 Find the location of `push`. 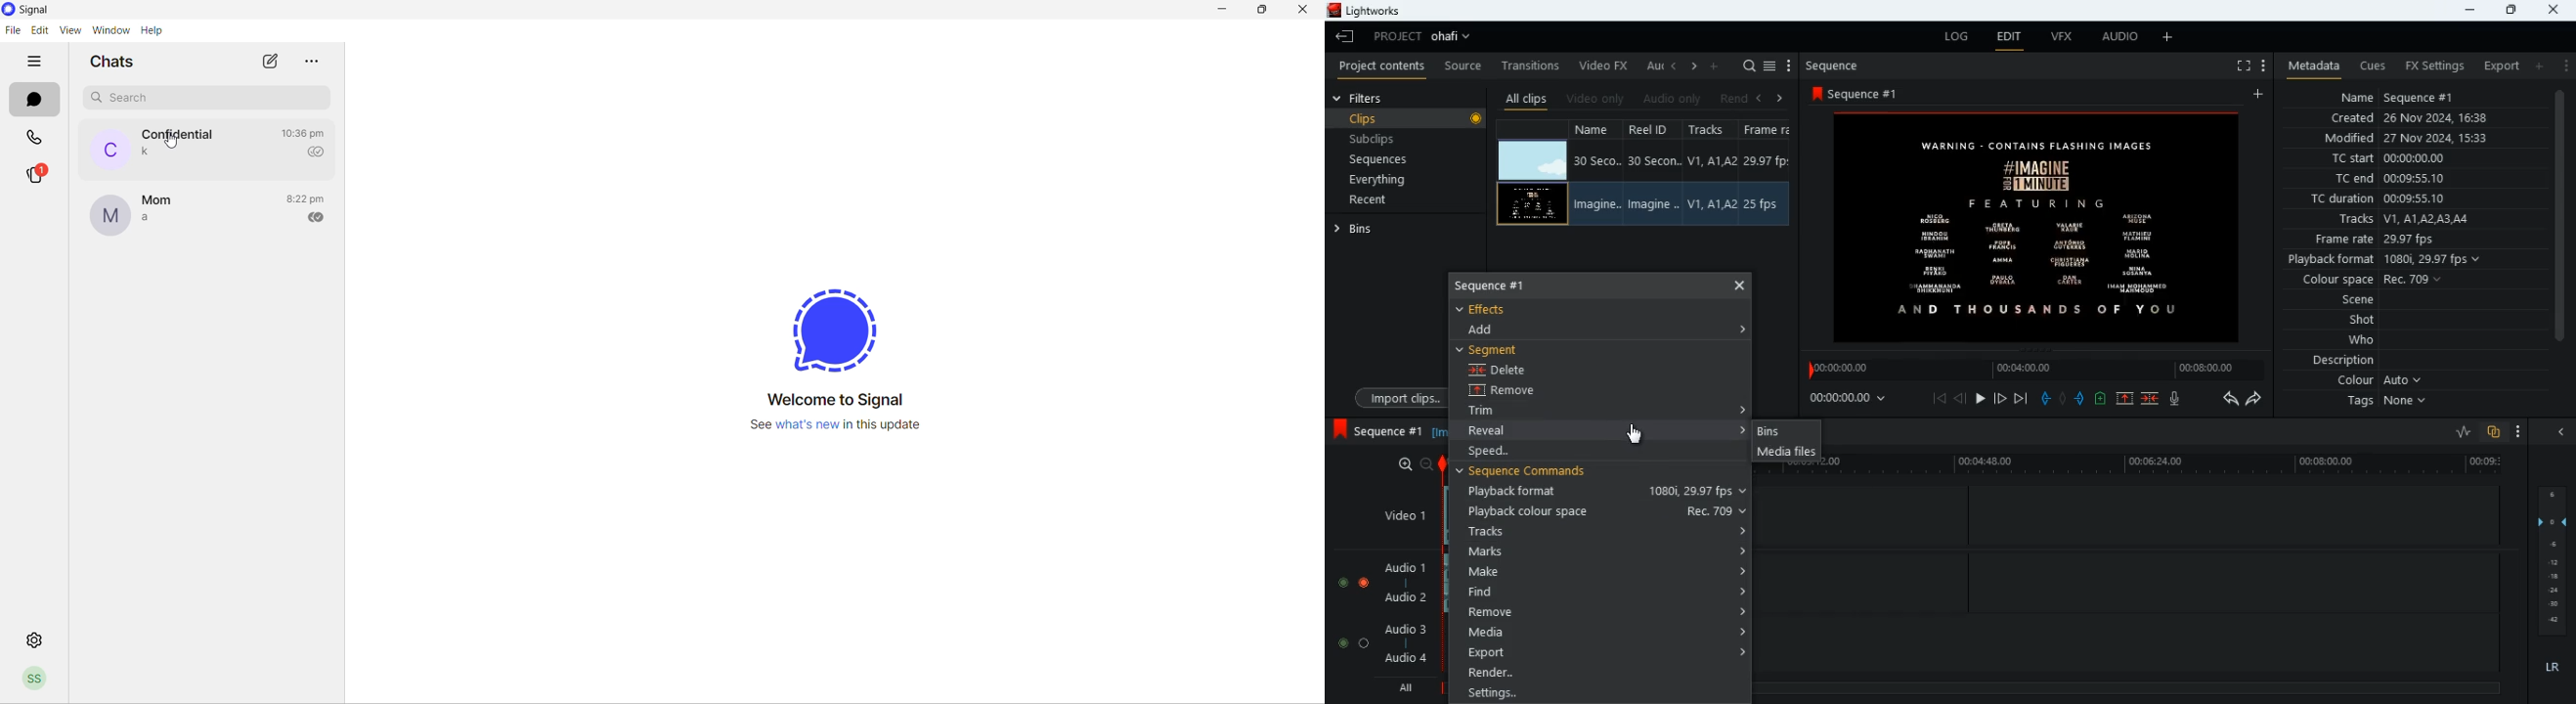

push is located at coordinates (2080, 400).